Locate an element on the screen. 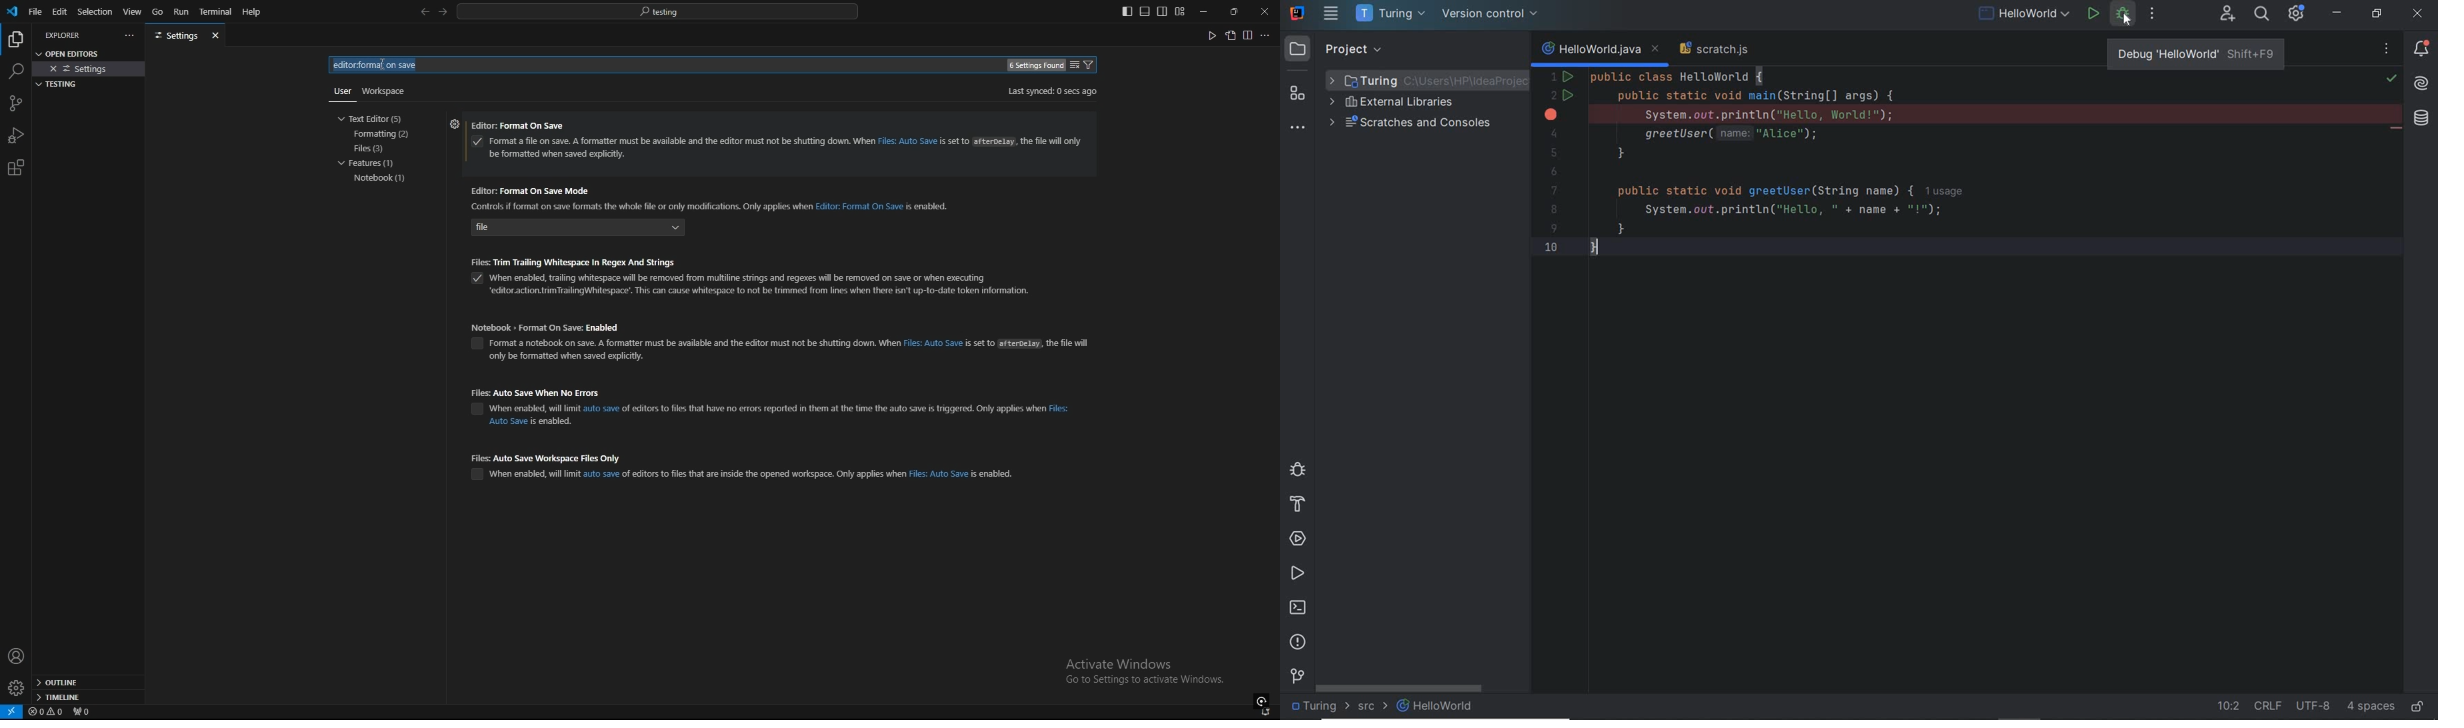 This screenshot has width=2464, height=728. problems is located at coordinates (1299, 642).